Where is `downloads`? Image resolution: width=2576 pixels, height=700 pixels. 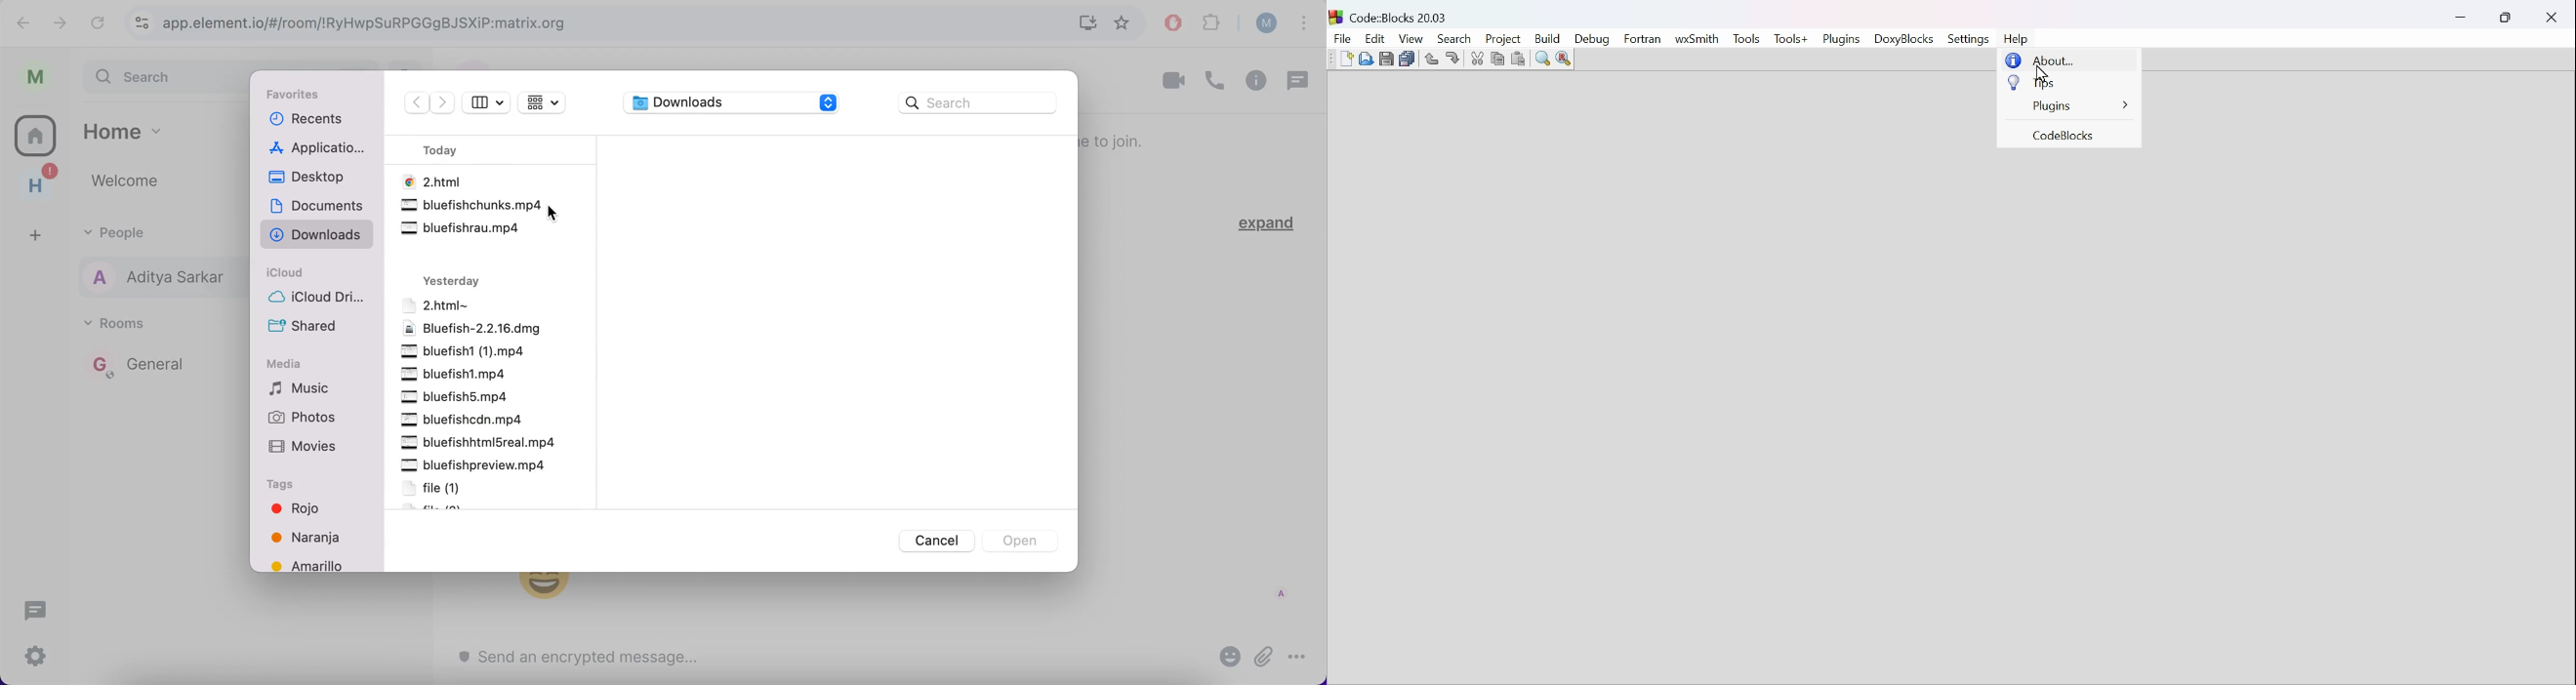
downloads is located at coordinates (734, 103).